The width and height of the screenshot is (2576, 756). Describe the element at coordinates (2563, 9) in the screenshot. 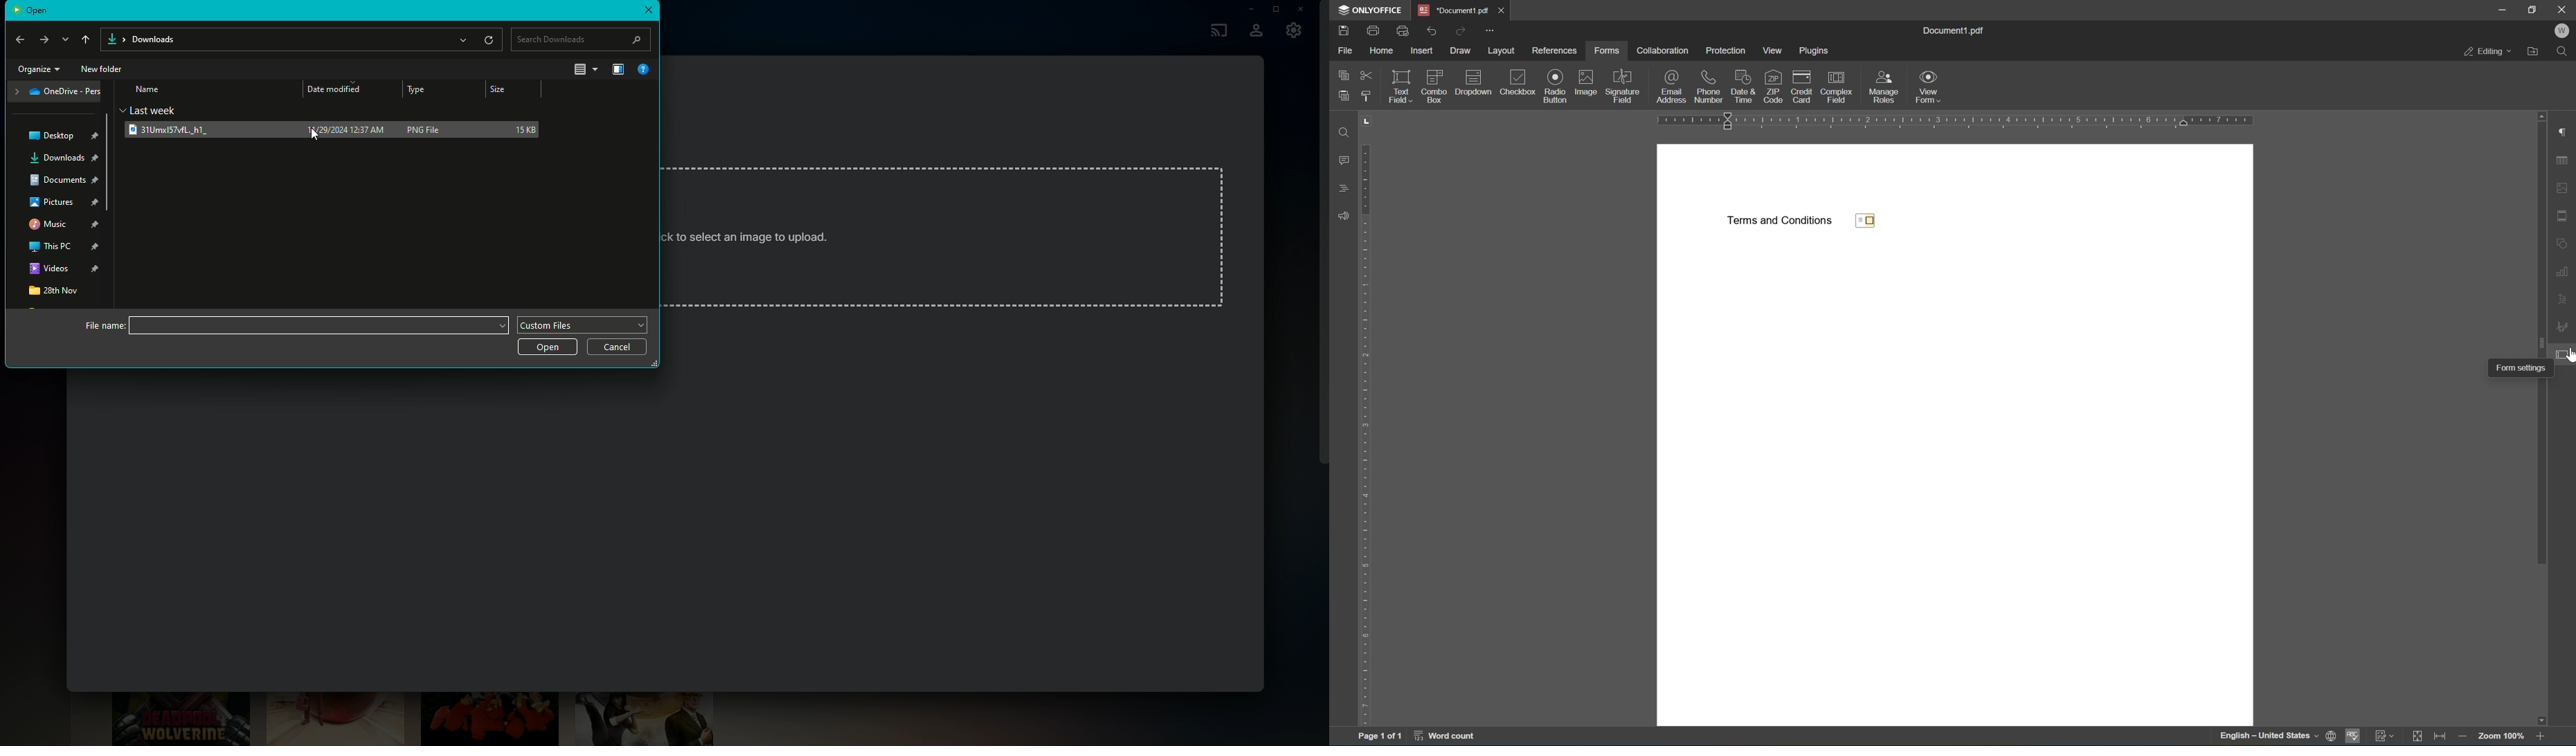

I see `close` at that location.